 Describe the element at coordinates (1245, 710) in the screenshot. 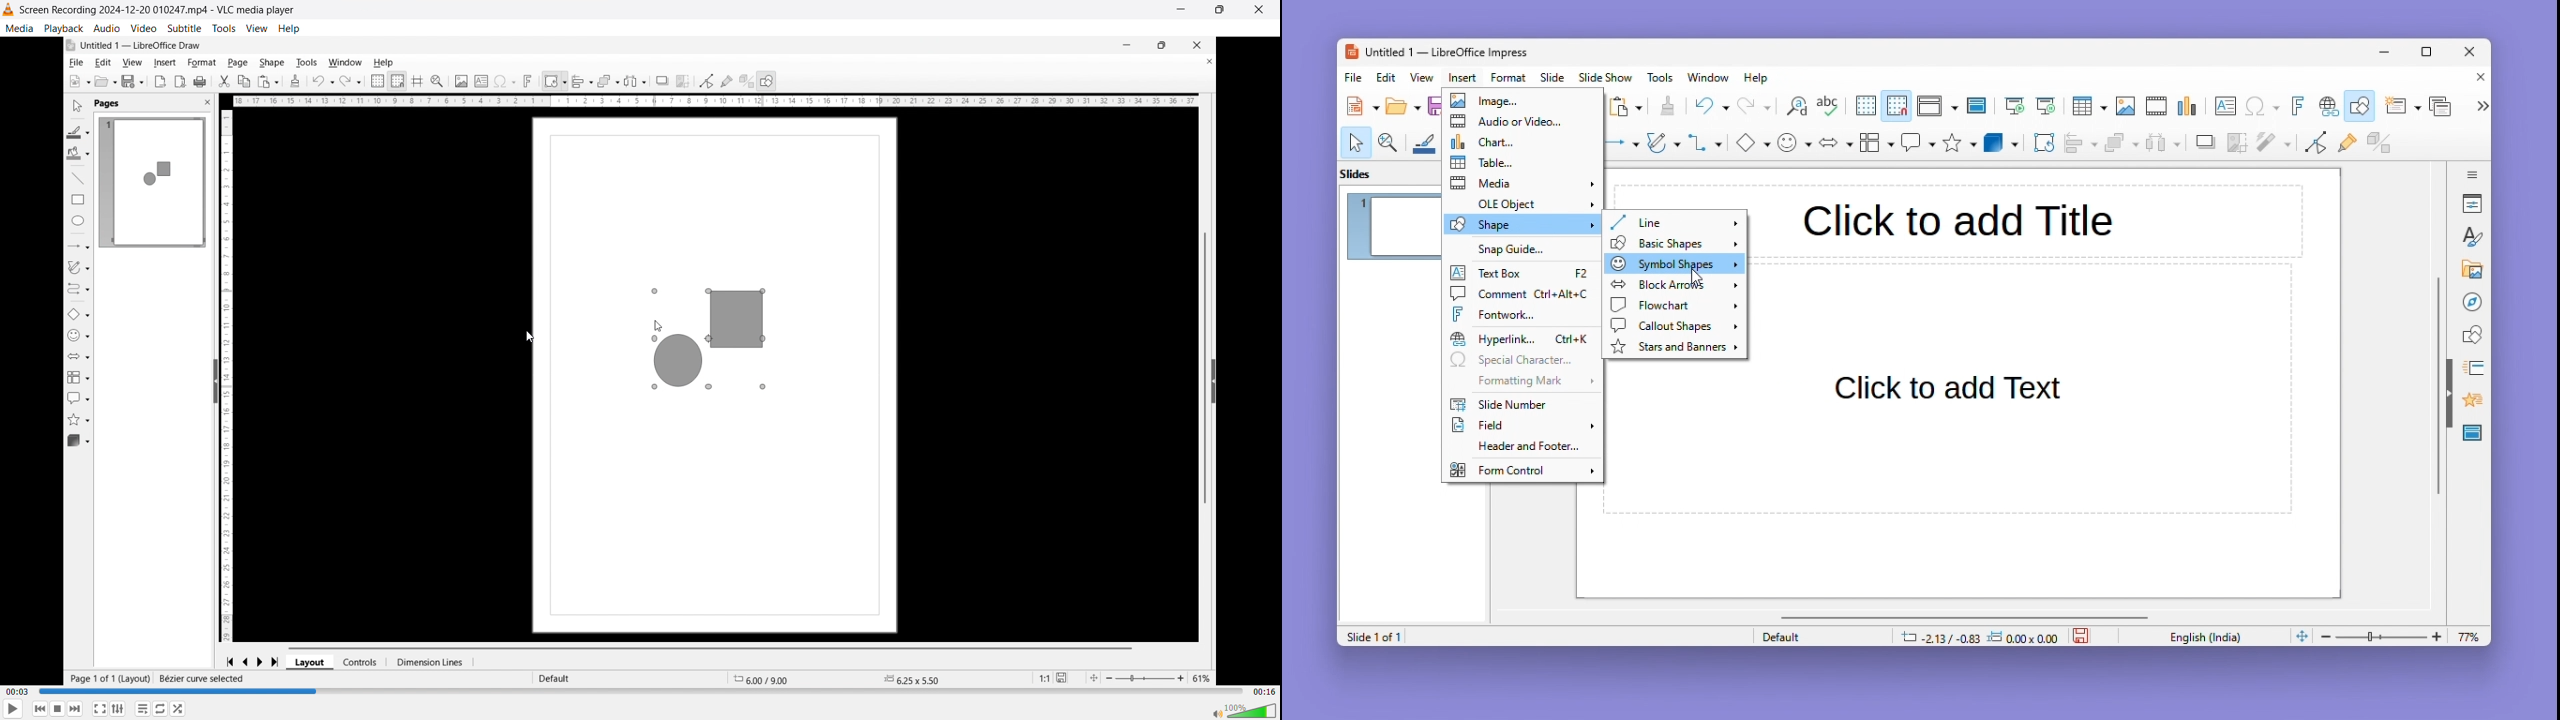

I see `volume bar ` at that location.